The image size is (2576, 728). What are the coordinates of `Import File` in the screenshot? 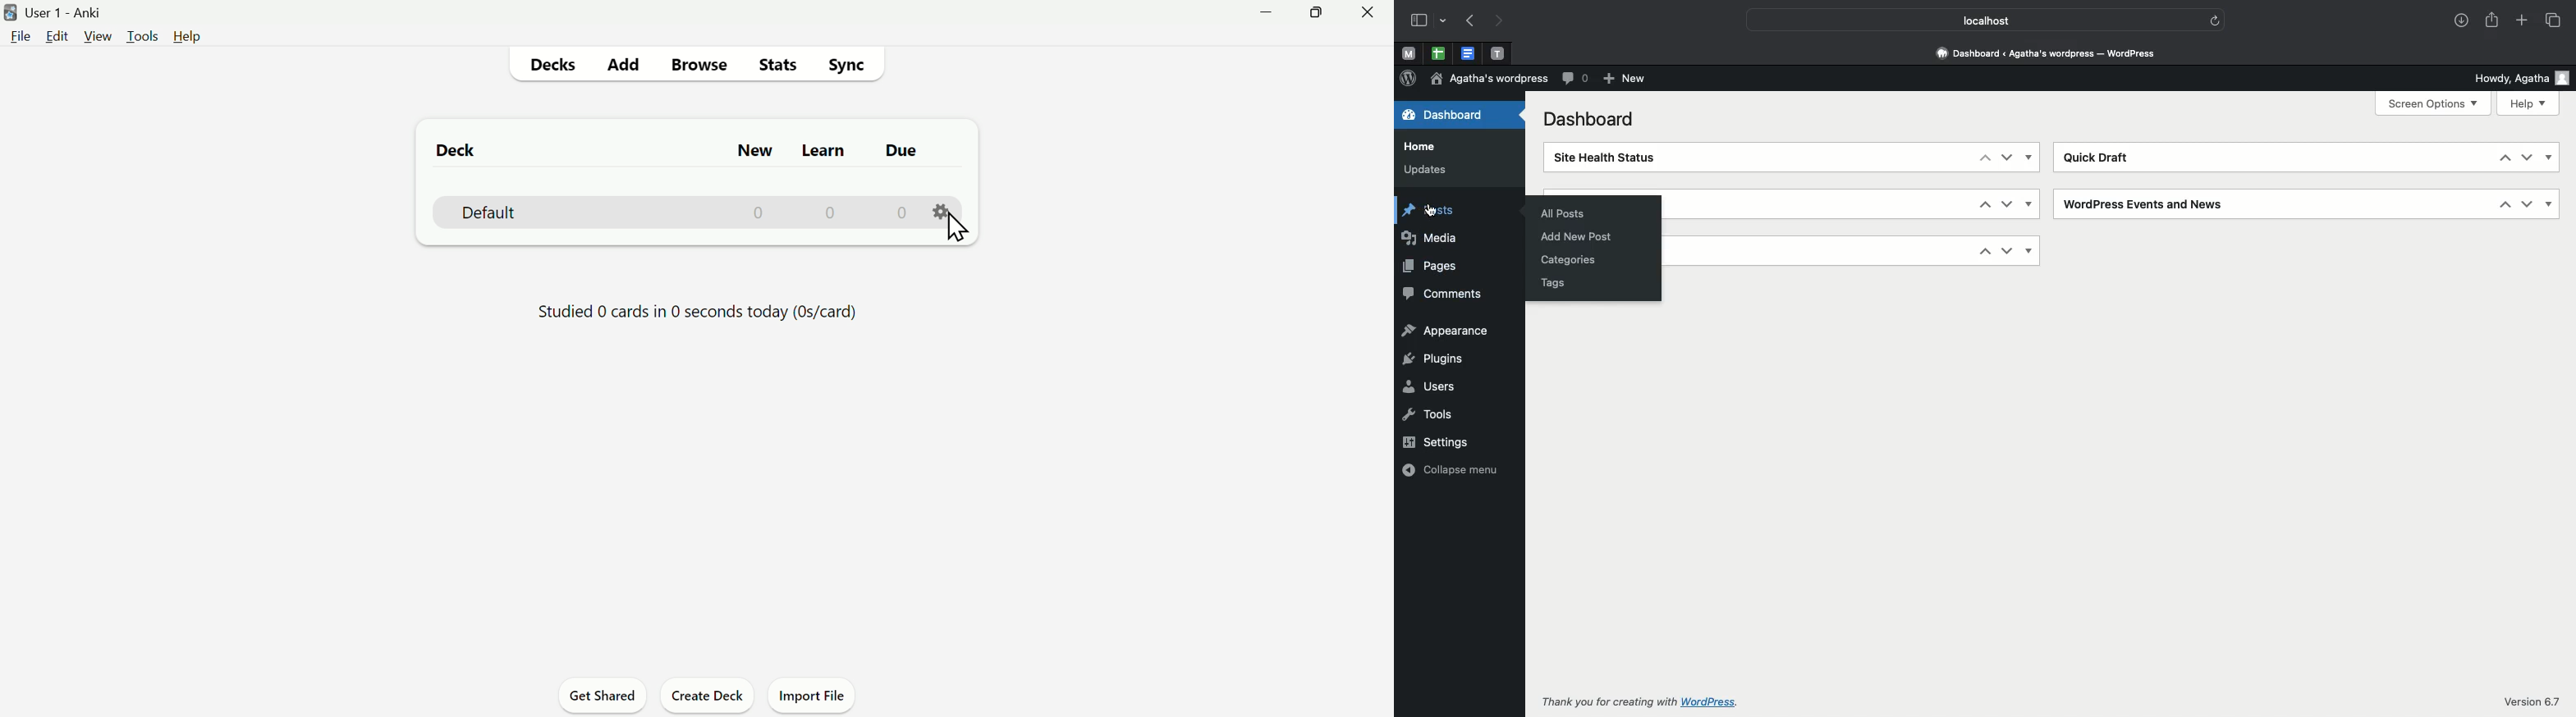 It's located at (821, 699).